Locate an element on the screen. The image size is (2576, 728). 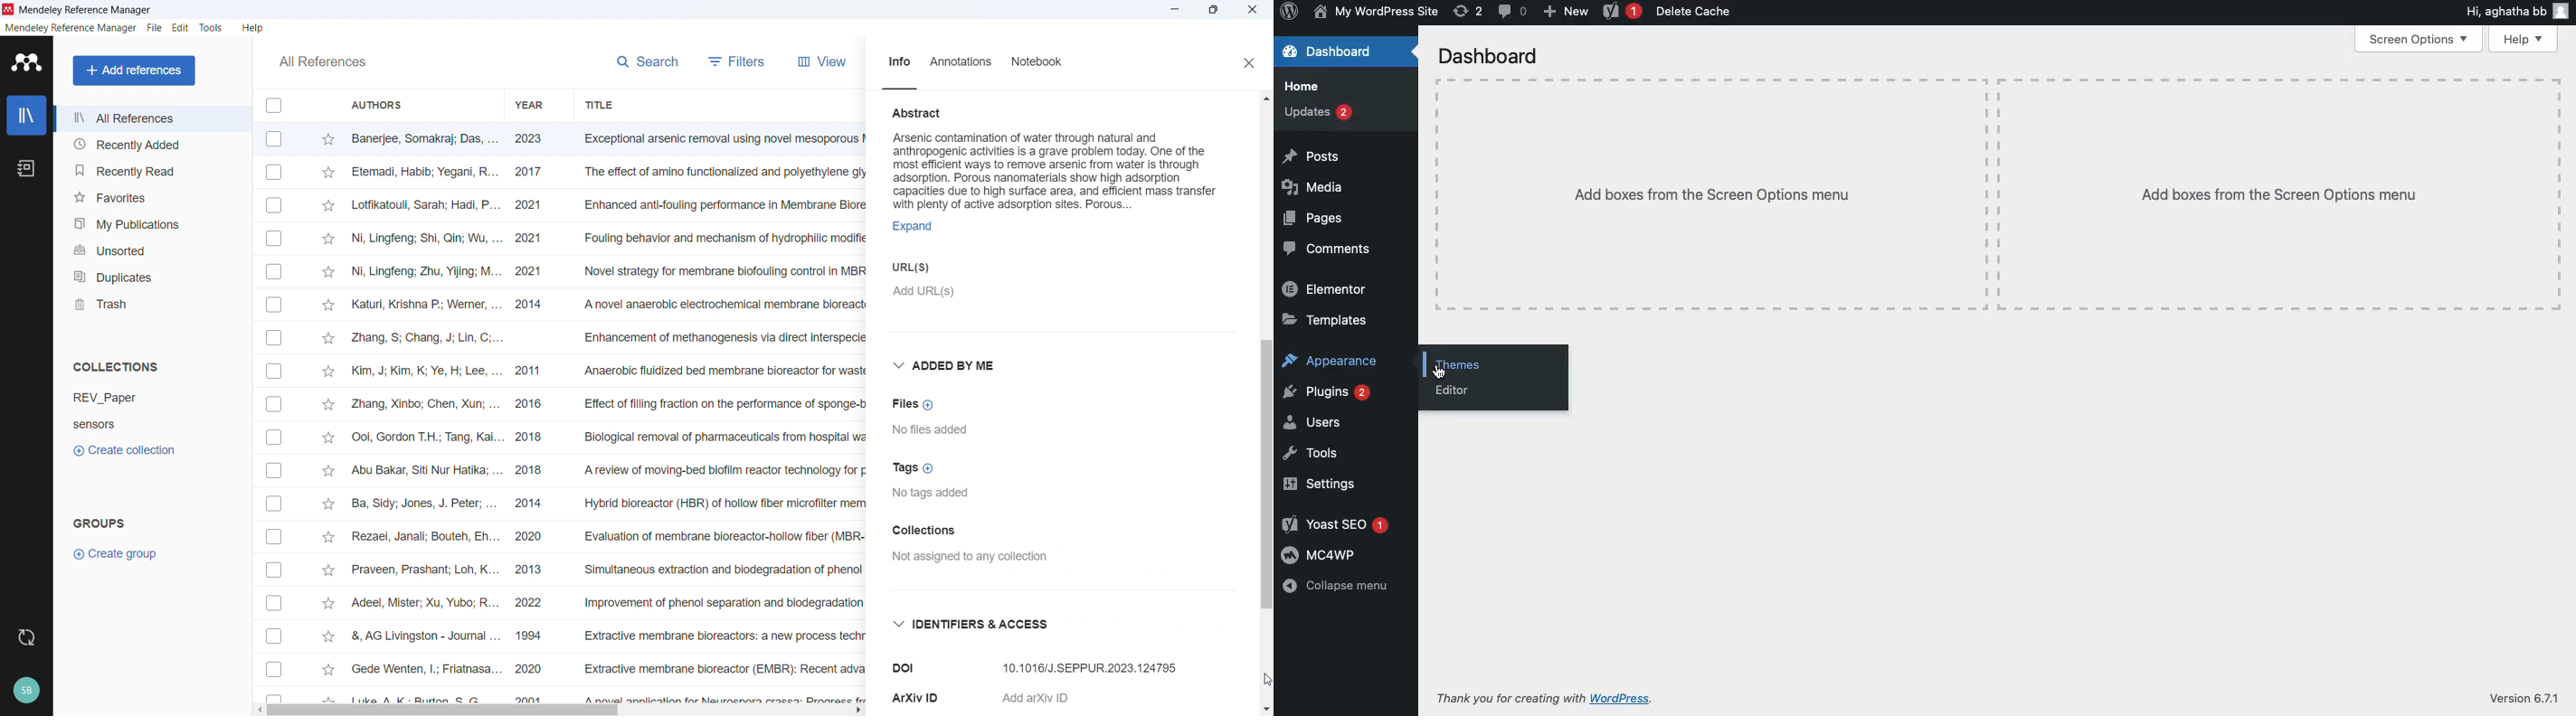
click to select individual entry is located at coordinates (273, 204).